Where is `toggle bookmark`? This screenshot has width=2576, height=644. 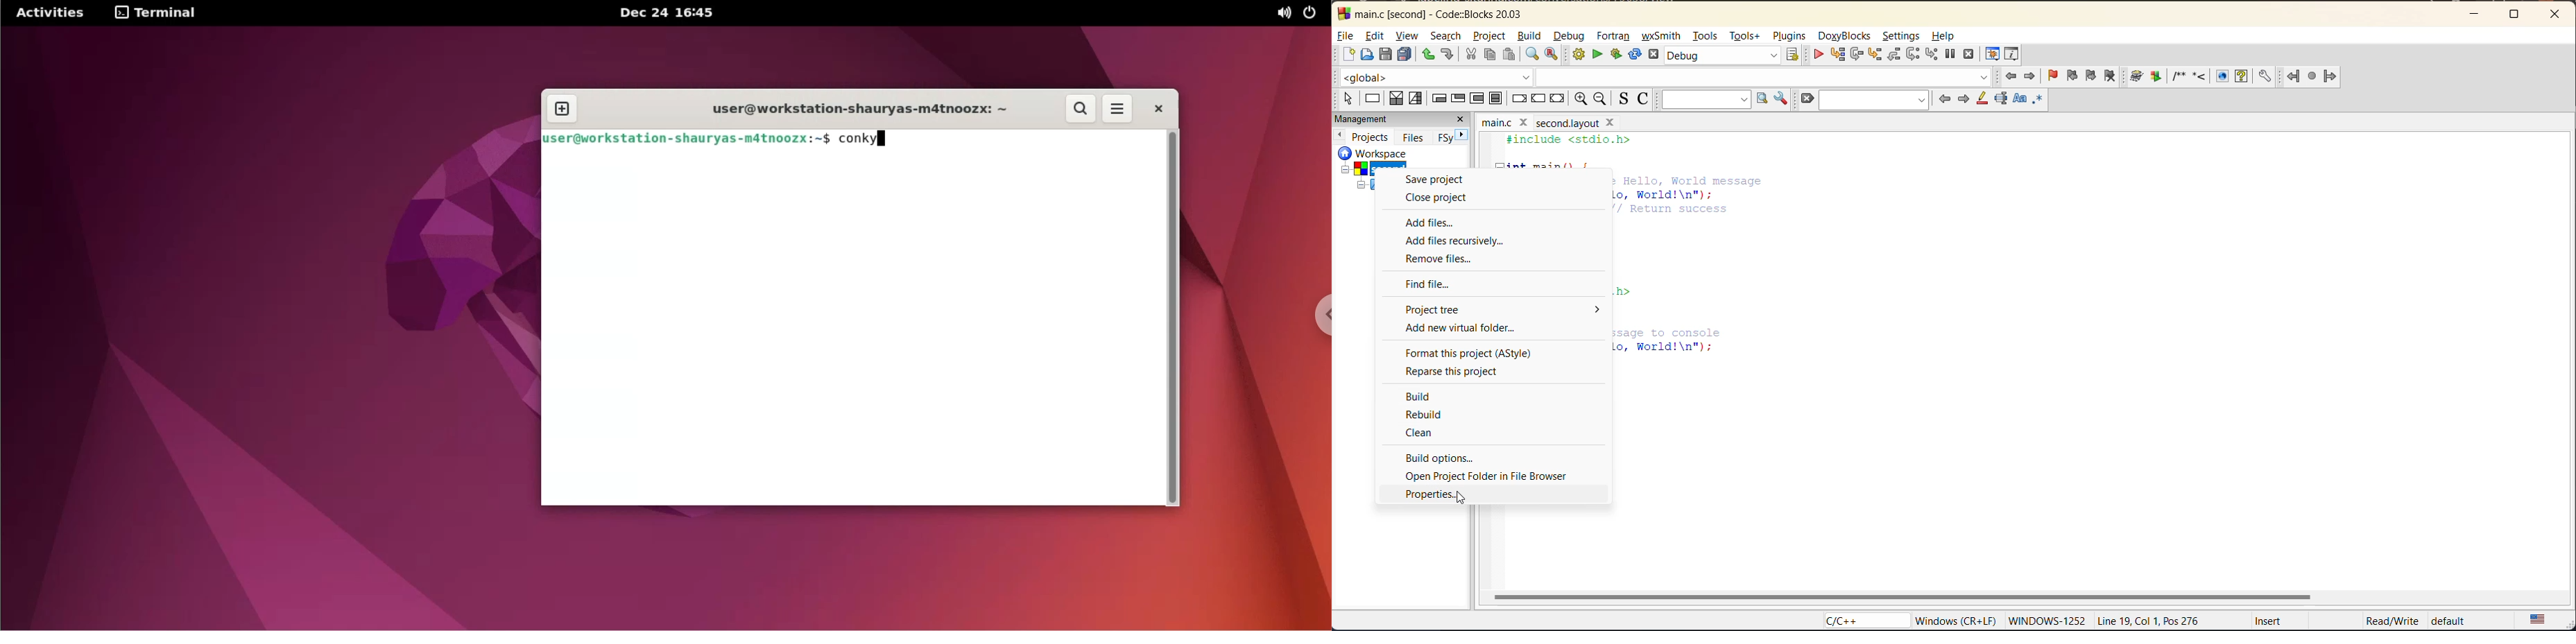
toggle bookmark is located at coordinates (2050, 75).